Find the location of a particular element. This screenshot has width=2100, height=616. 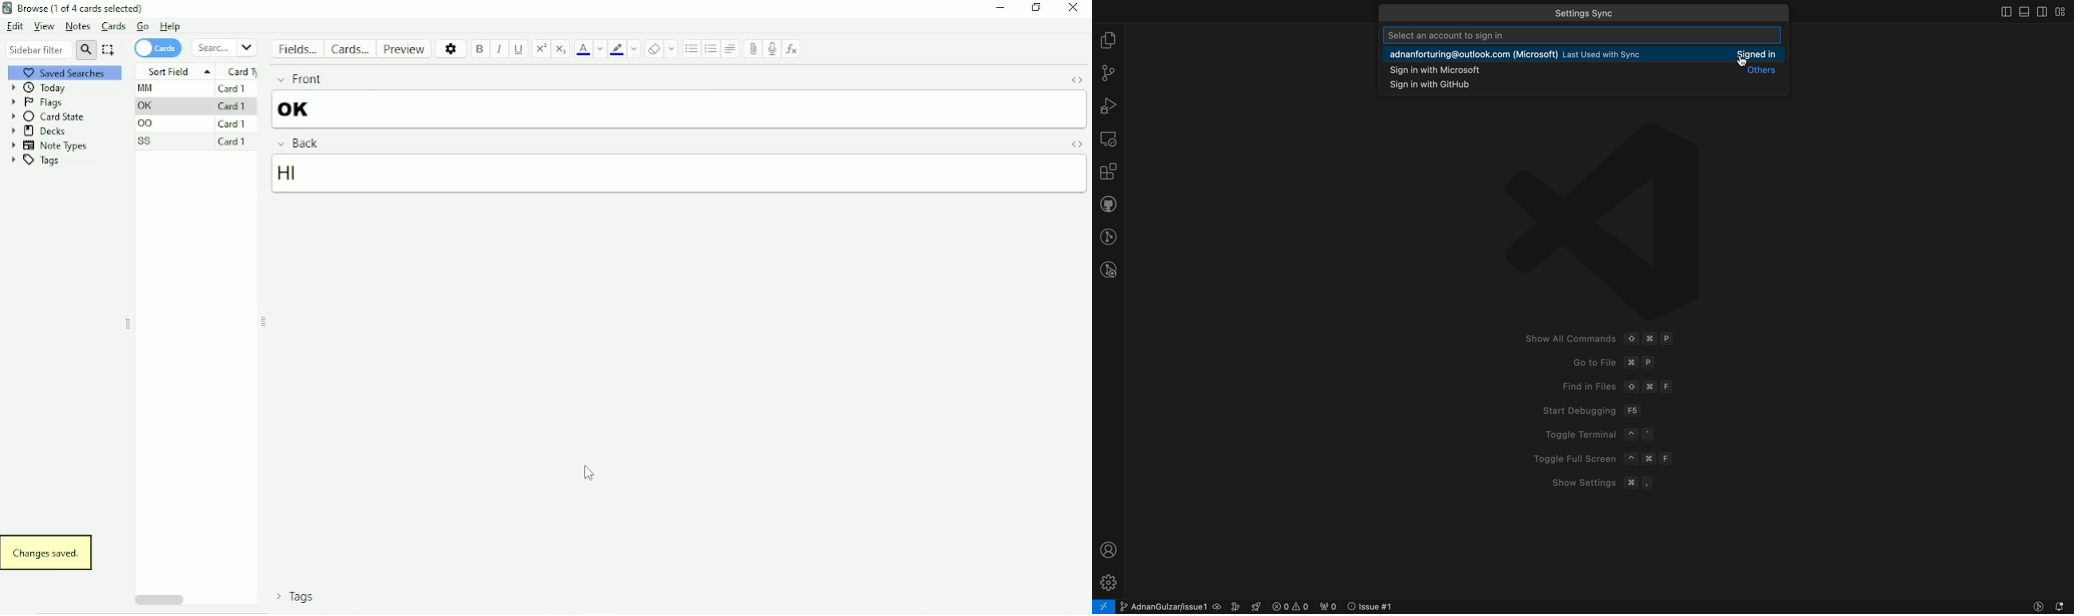

Horizontal scrollbar is located at coordinates (158, 600).